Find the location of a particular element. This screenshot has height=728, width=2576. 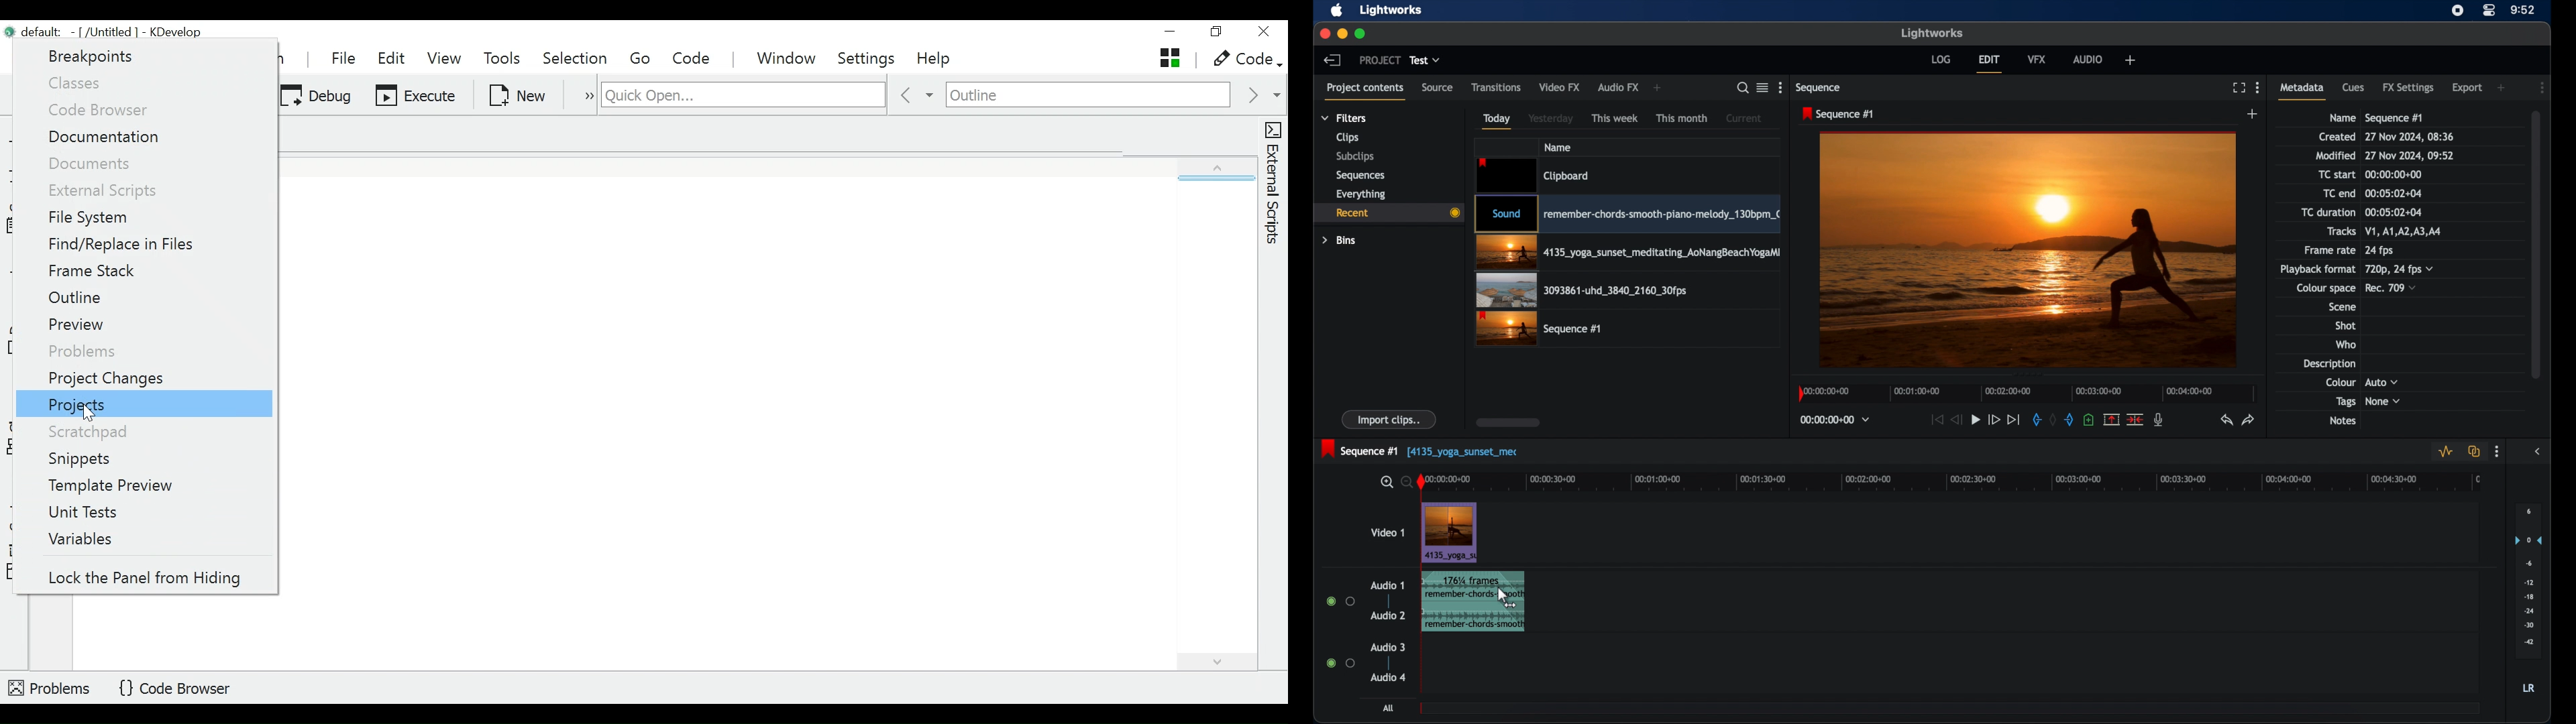

full screen is located at coordinates (2237, 87).